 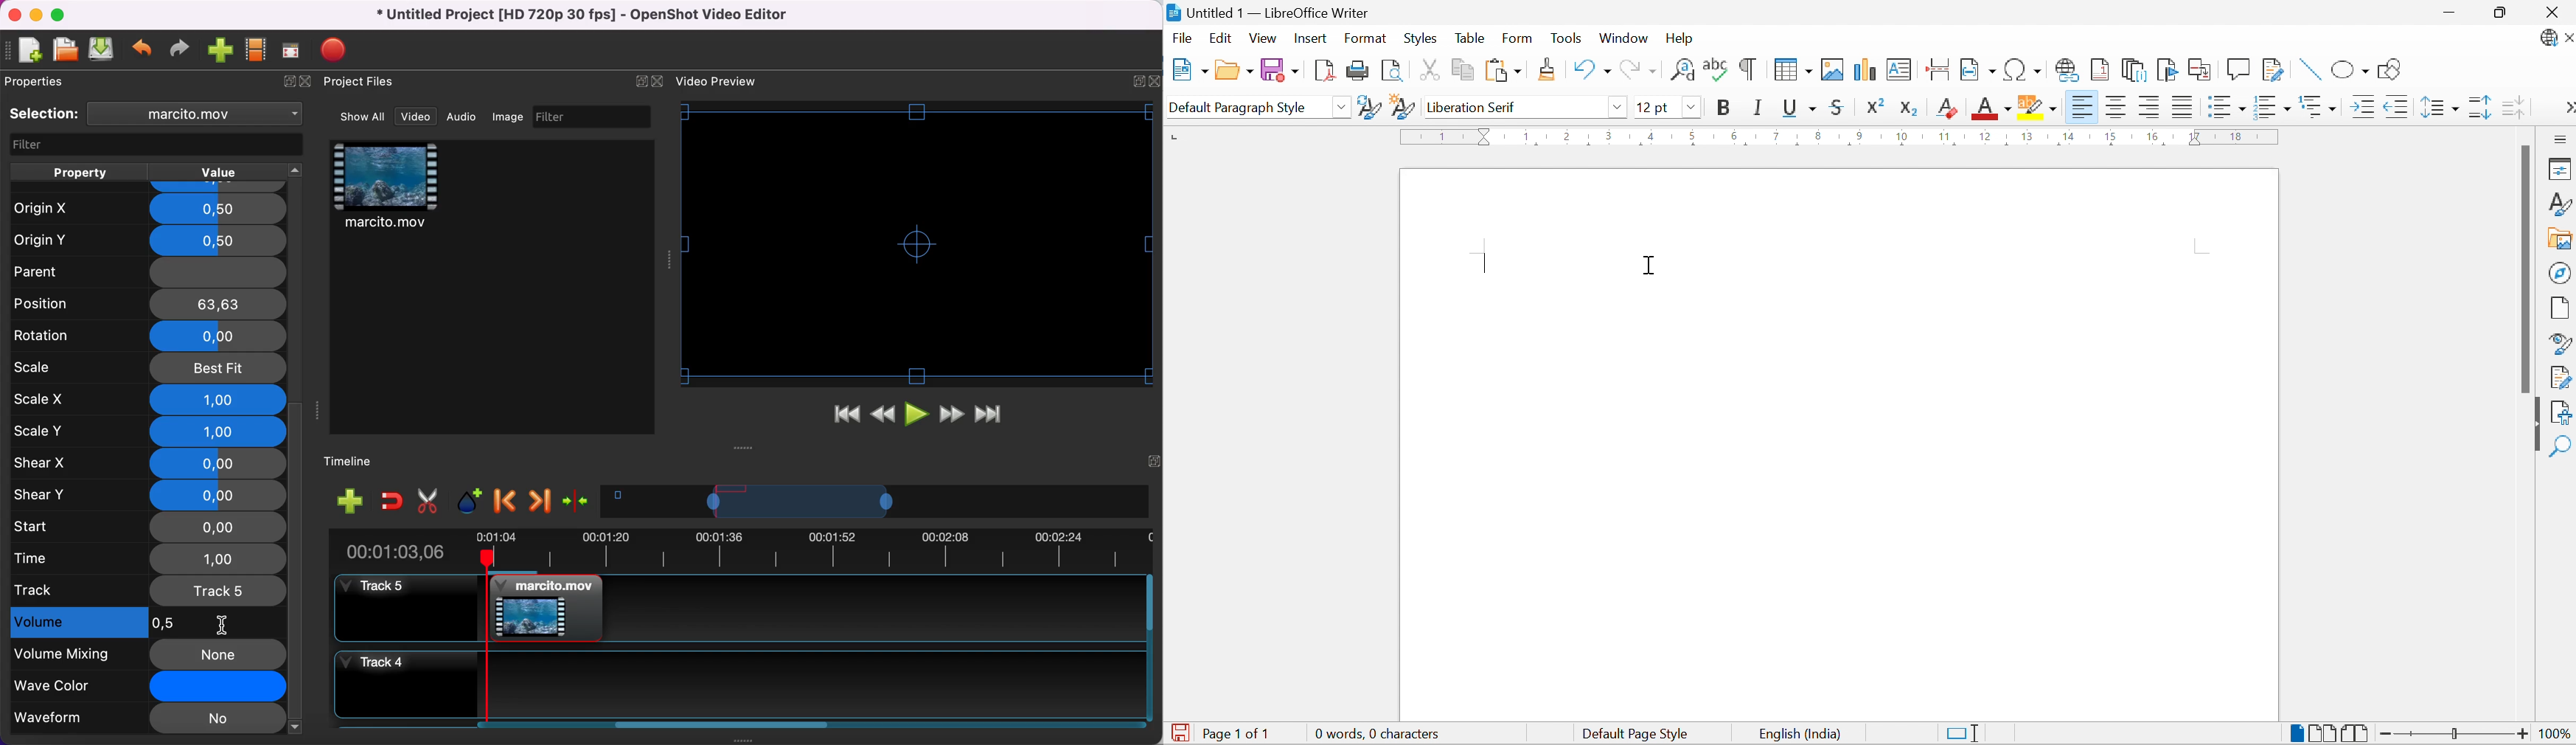 What do you see at coordinates (1368, 107) in the screenshot?
I see `Update Selected Style` at bounding box center [1368, 107].